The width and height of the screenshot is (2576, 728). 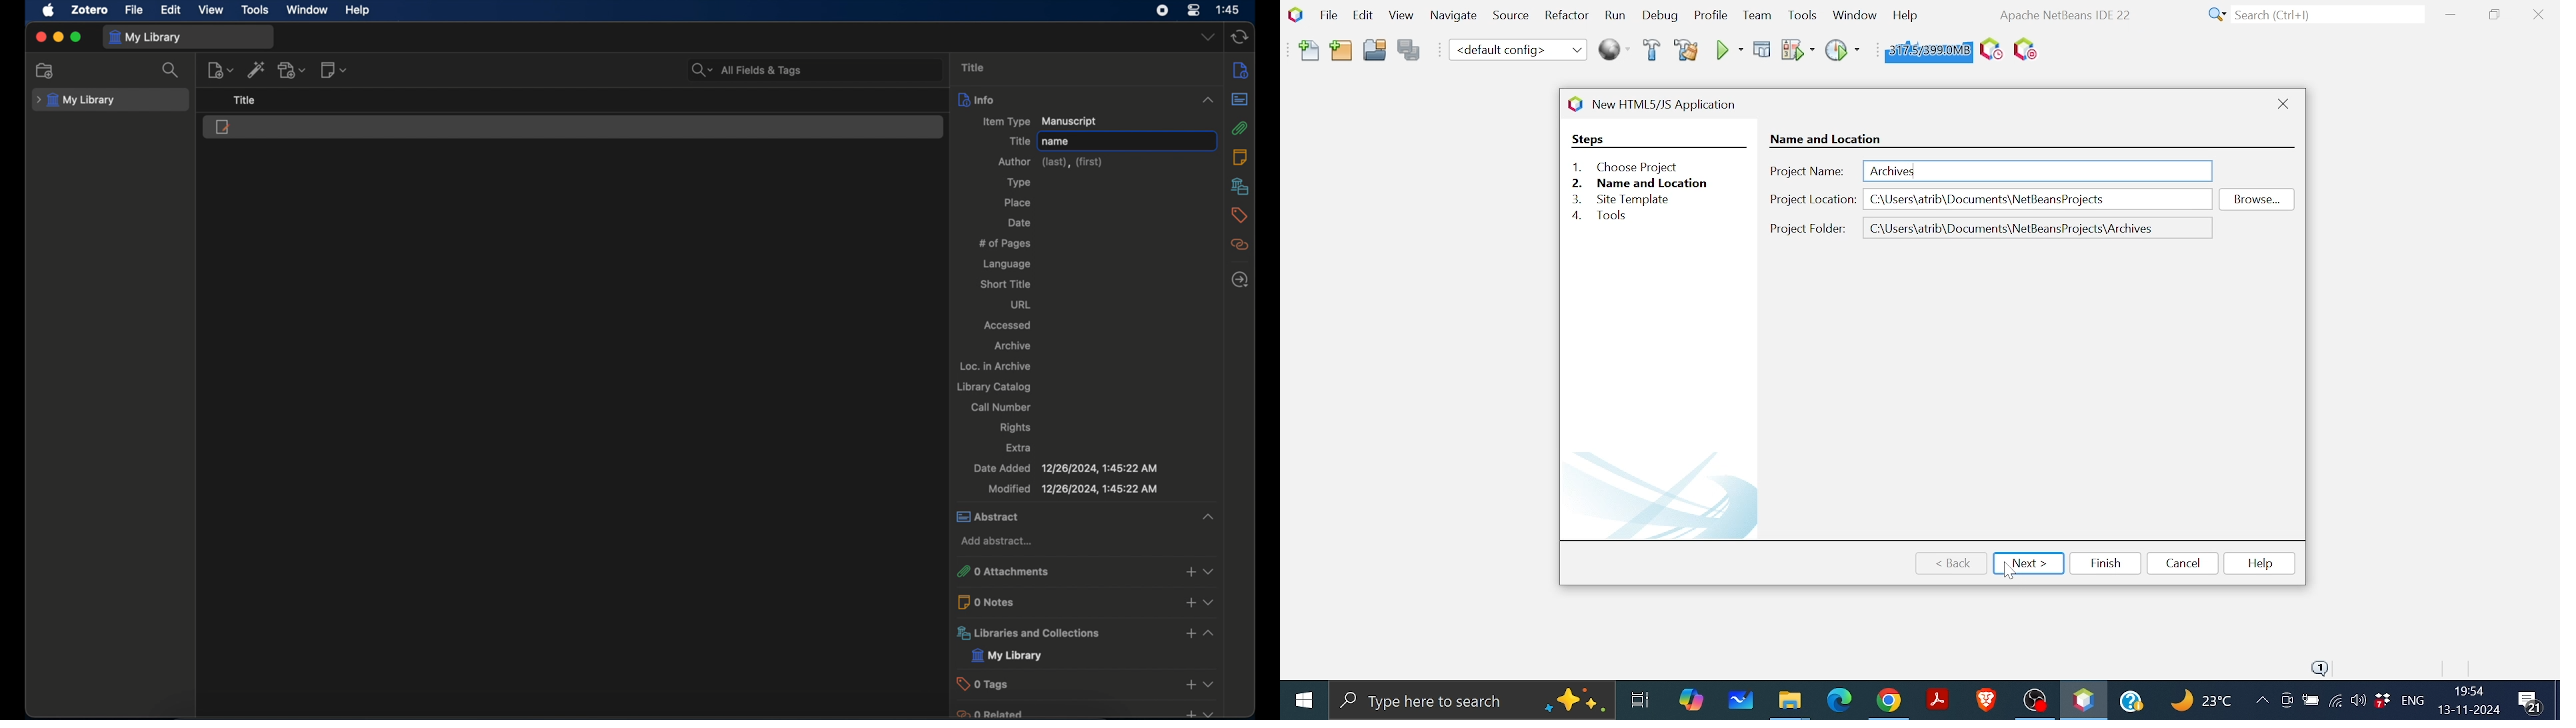 What do you see at coordinates (1085, 633) in the screenshot?
I see `libraries` at bounding box center [1085, 633].